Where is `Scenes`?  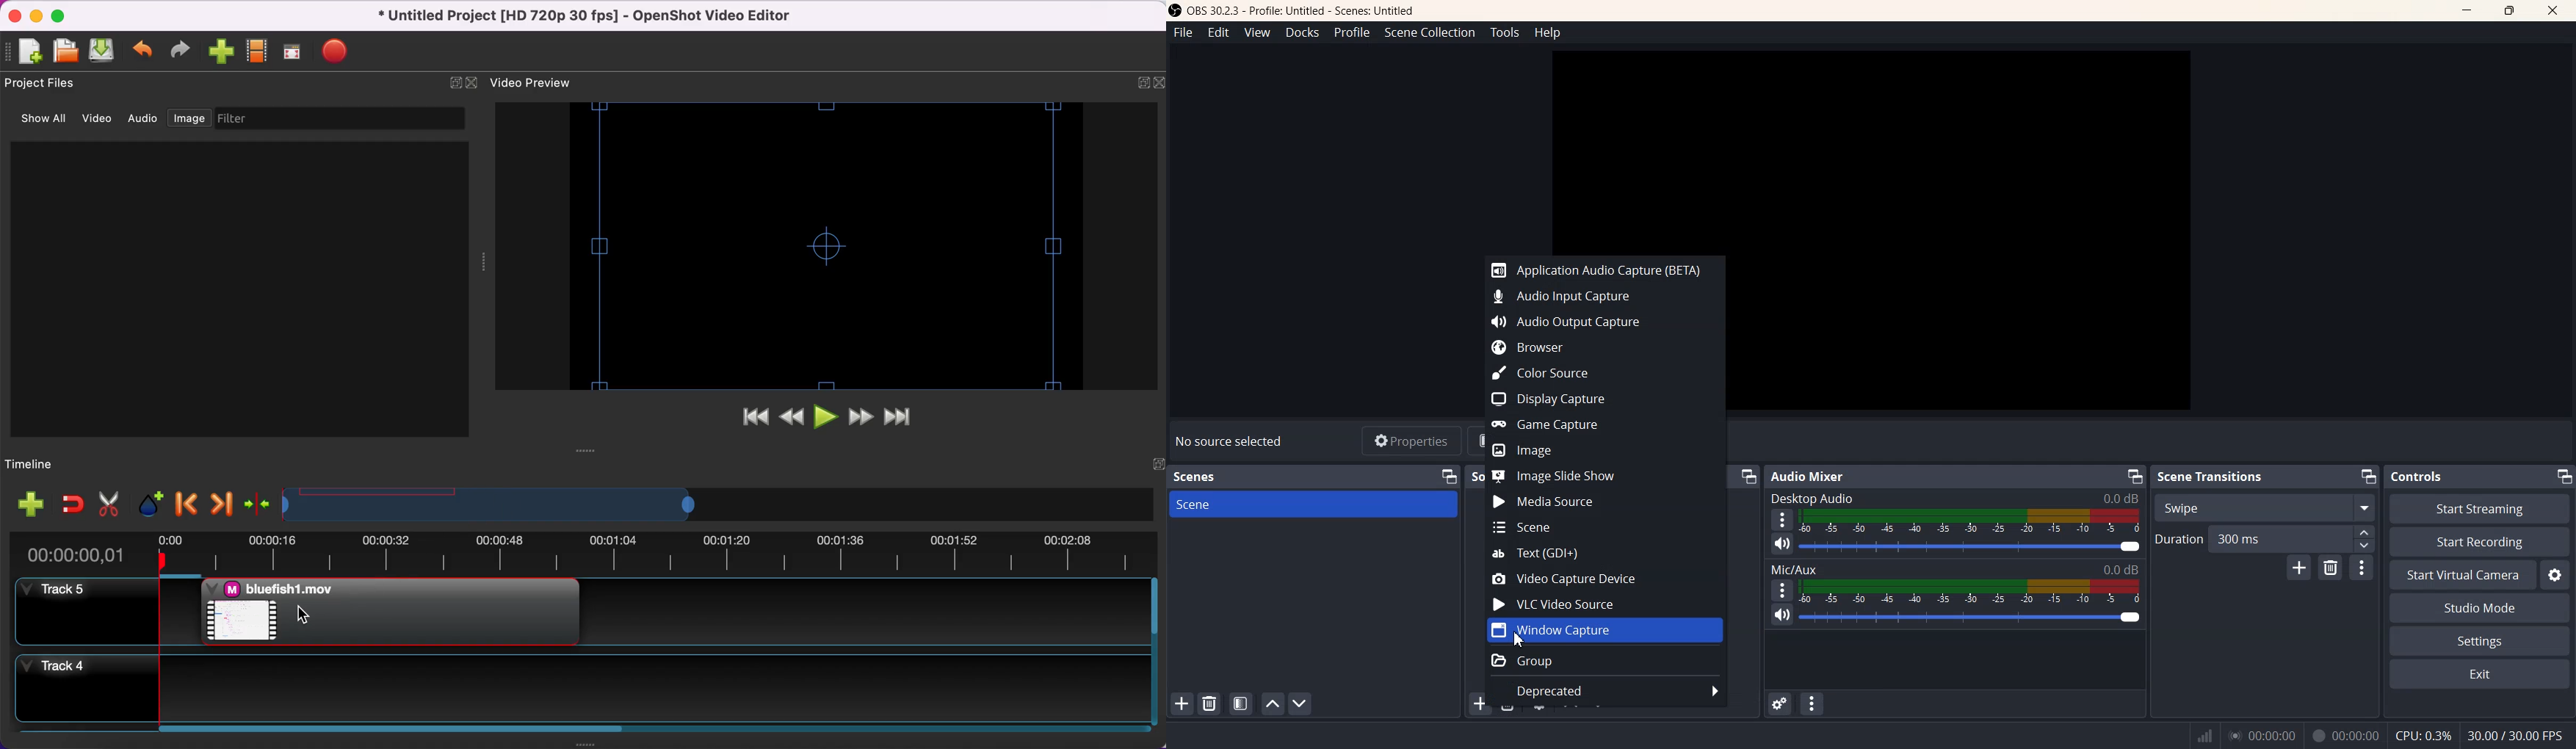
Scenes is located at coordinates (1195, 477).